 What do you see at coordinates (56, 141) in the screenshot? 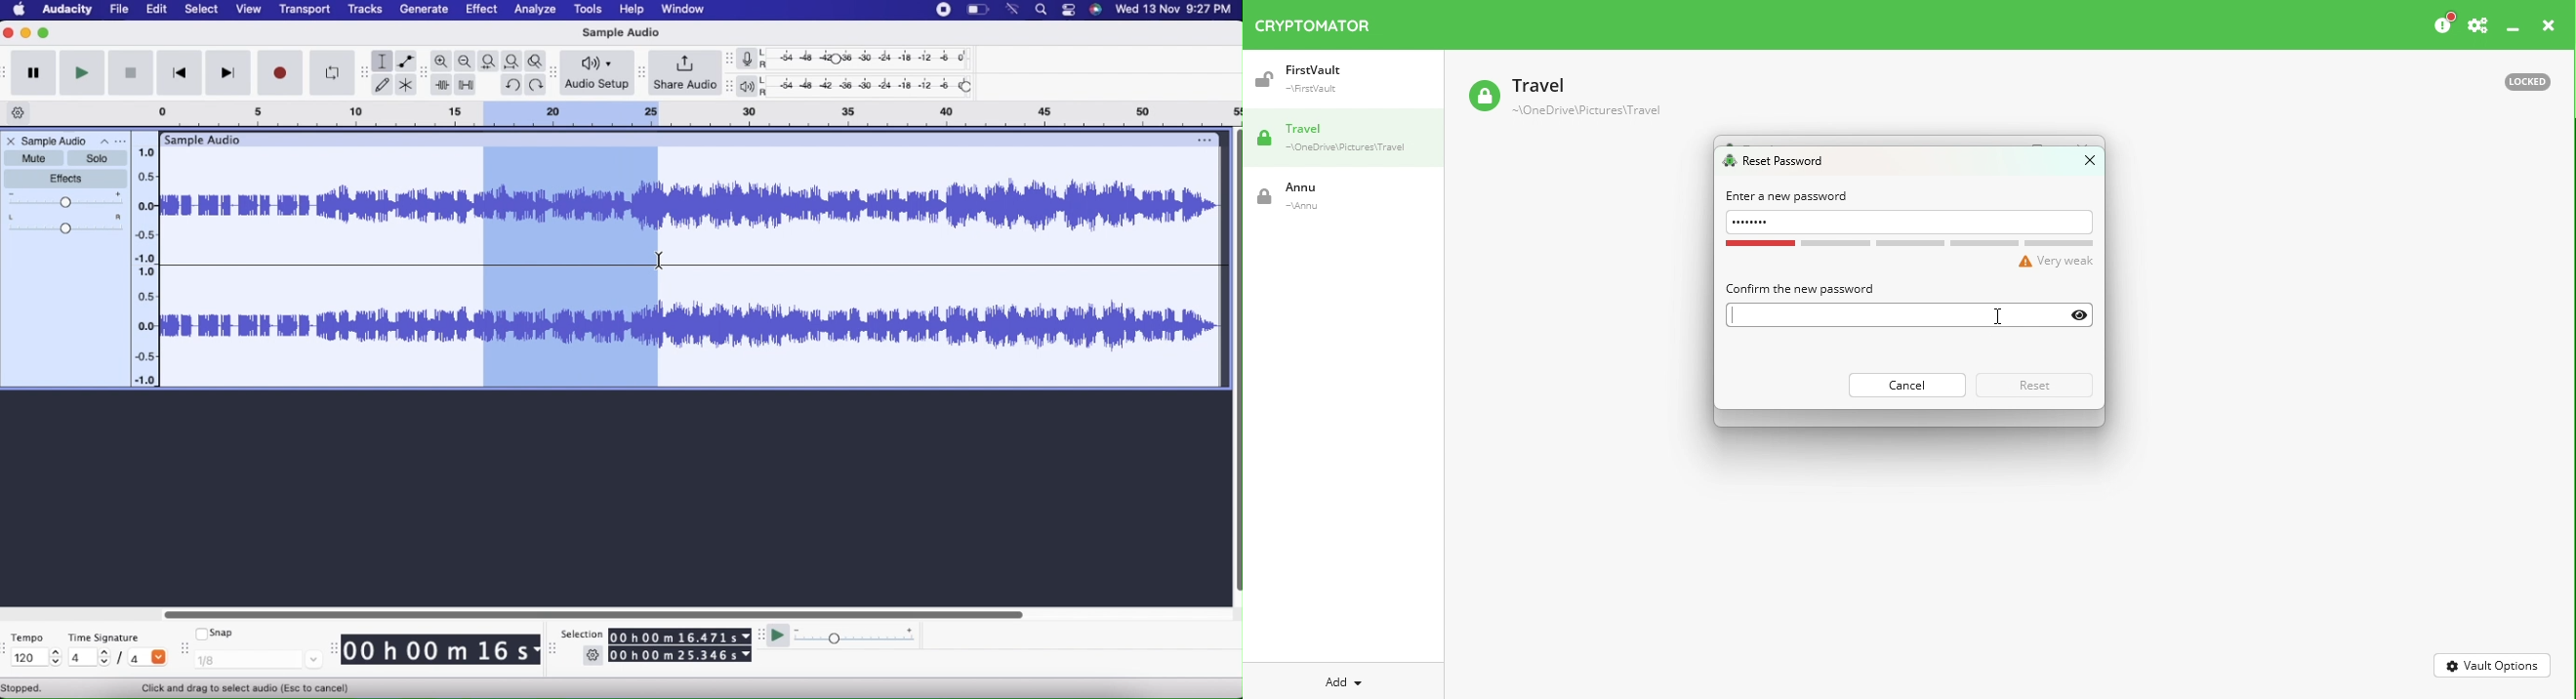
I see `Sample Audio` at bounding box center [56, 141].